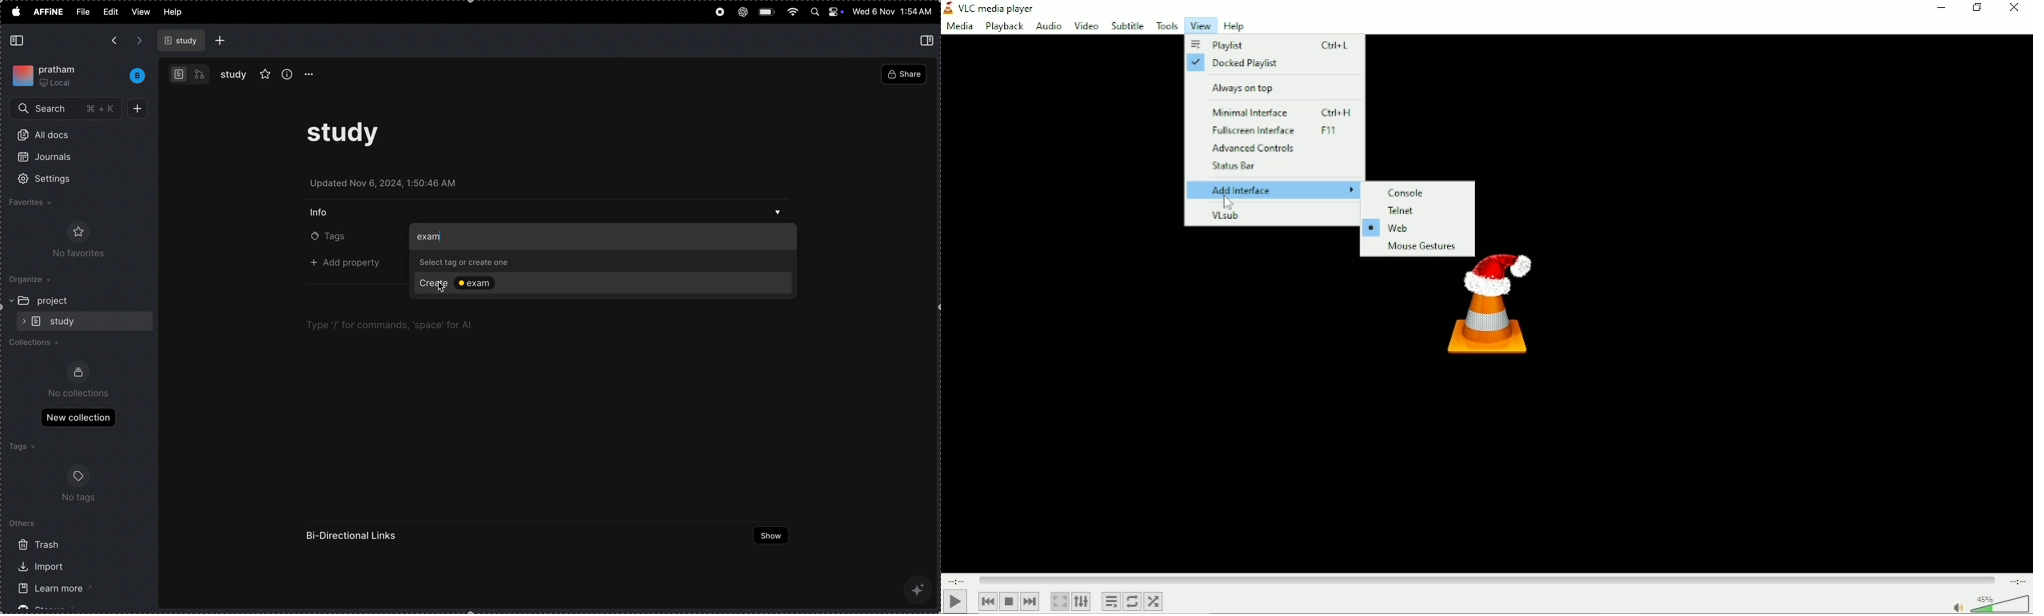 The width and height of the screenshot is (2044, 616). What do you see at coordinates (957, 580) in the screenshot?
I see `Elapsed time` at bounding box center [957, 580].